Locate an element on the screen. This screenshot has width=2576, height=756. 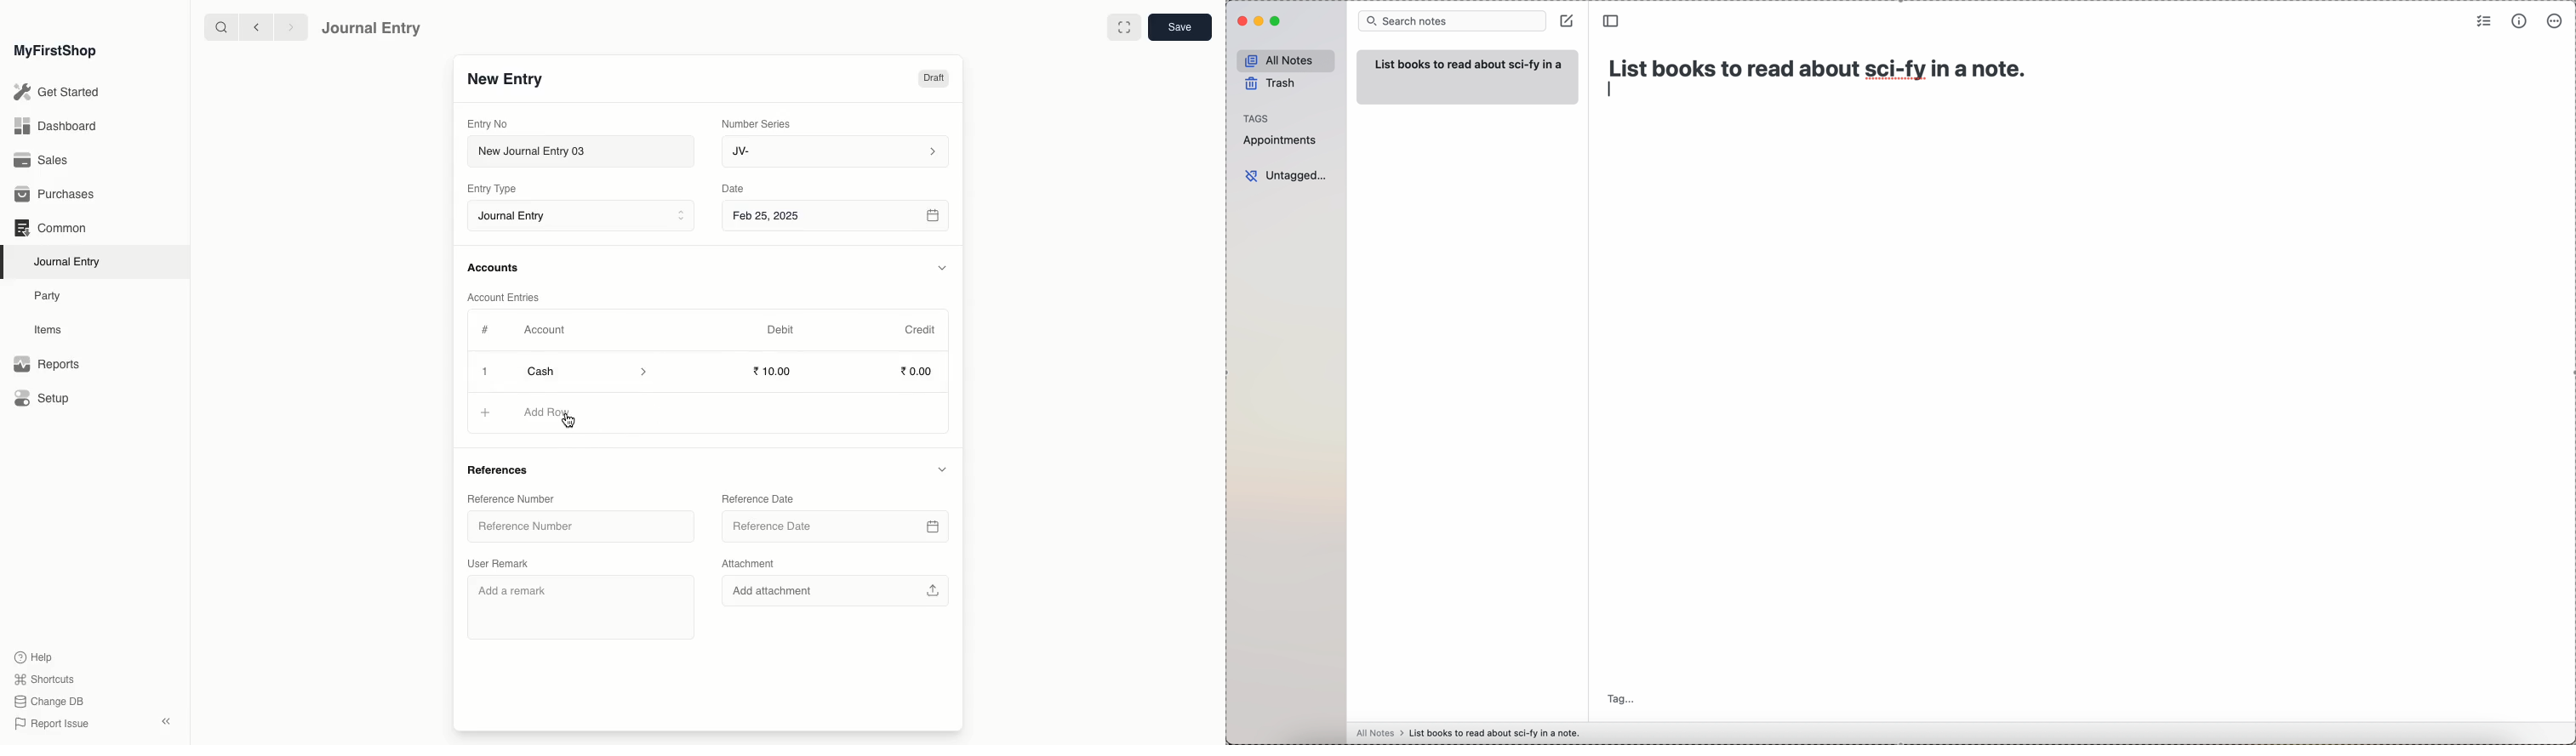
1 is located at coordinates (487, 372).